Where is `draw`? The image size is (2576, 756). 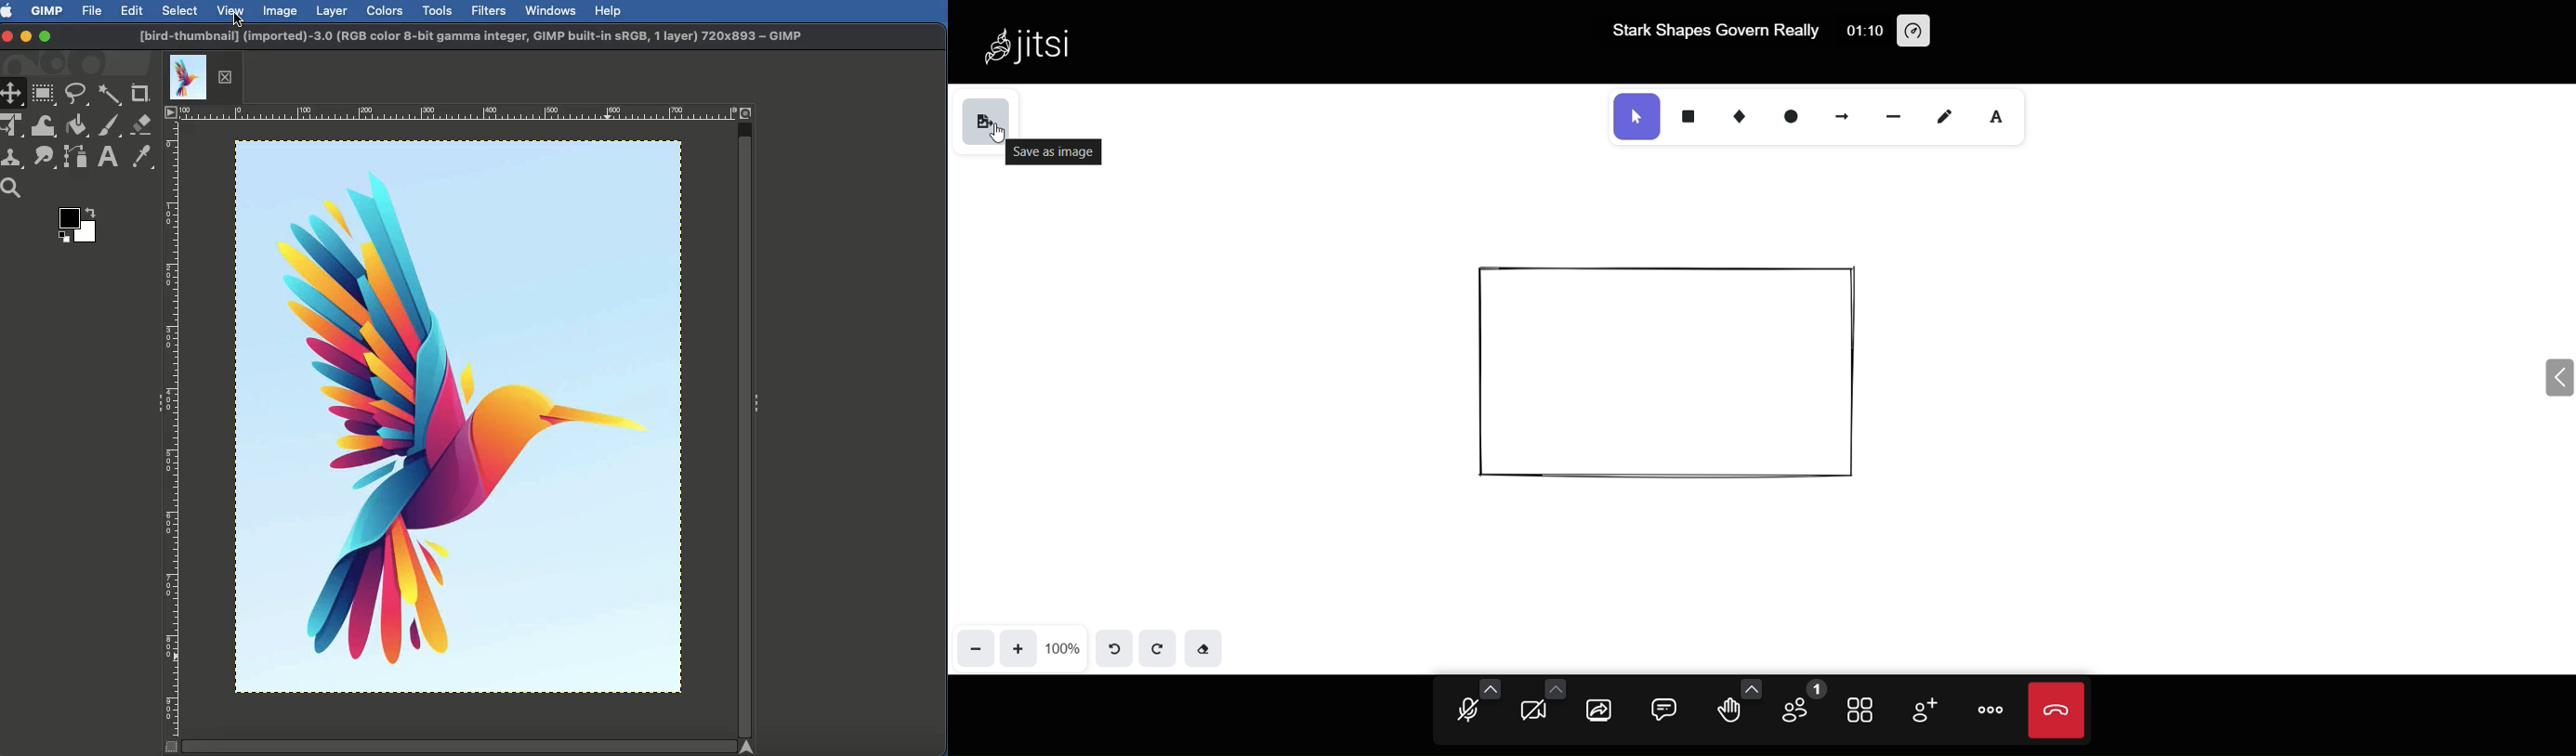
draw is located at coordinates (1944, 115).